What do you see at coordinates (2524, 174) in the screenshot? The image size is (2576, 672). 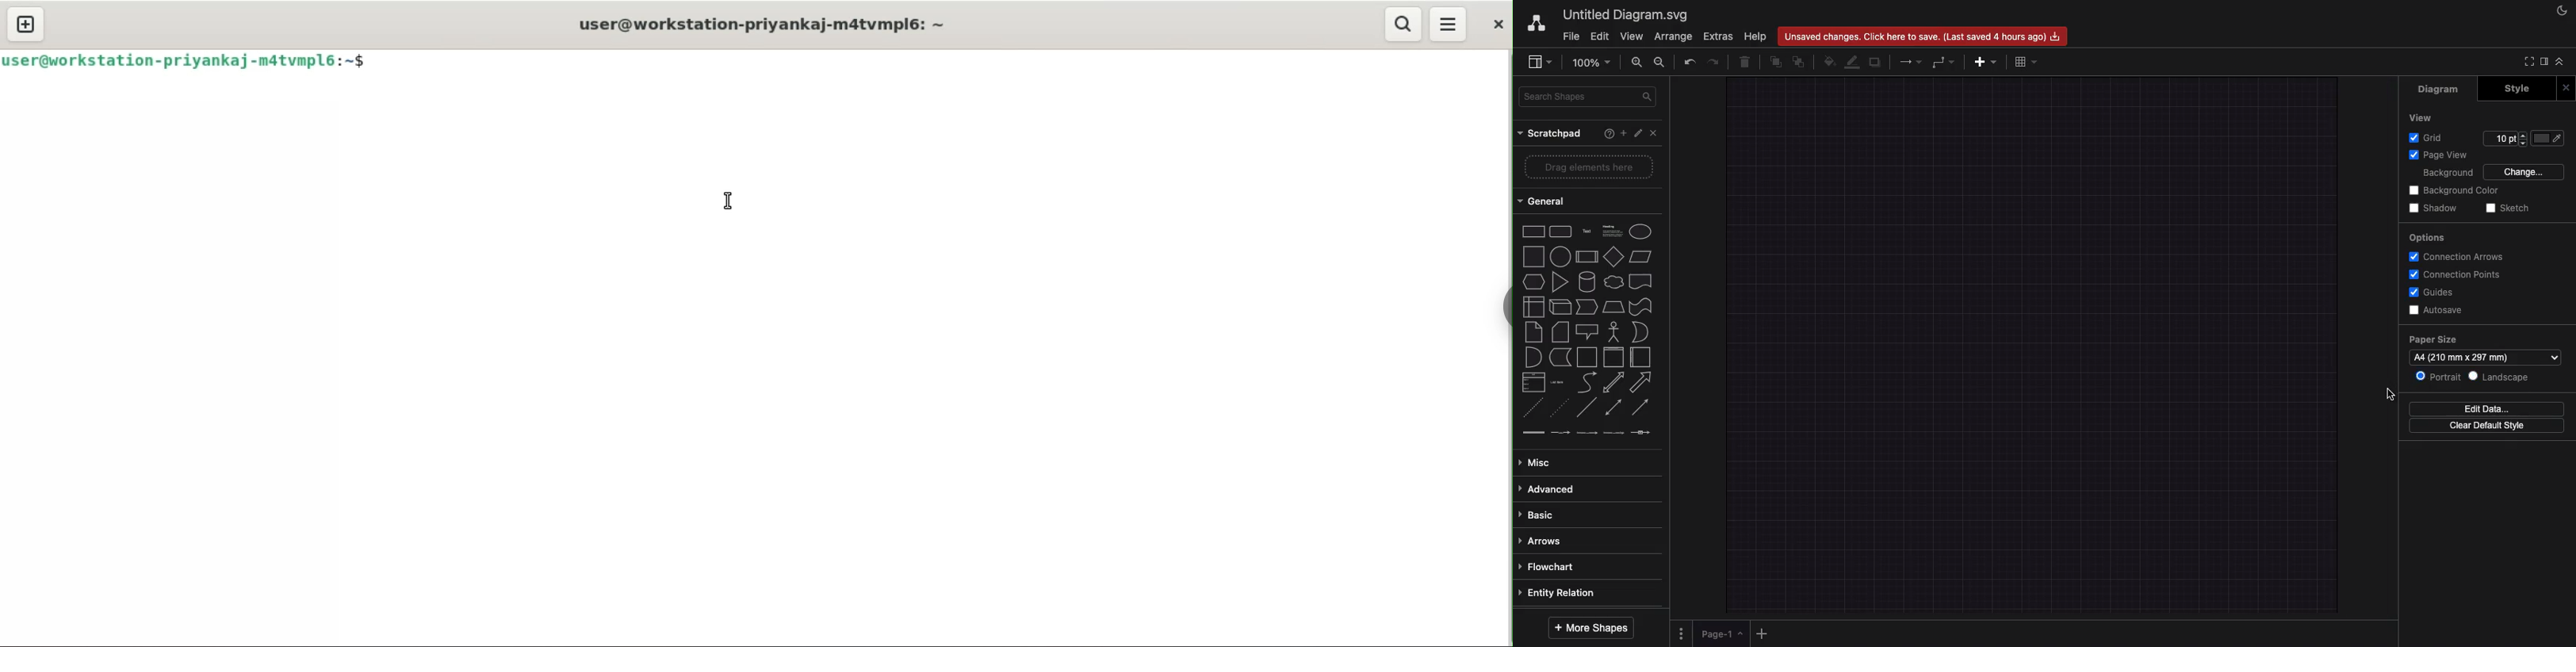 I see `Change` at bounding box center [2524, 174].